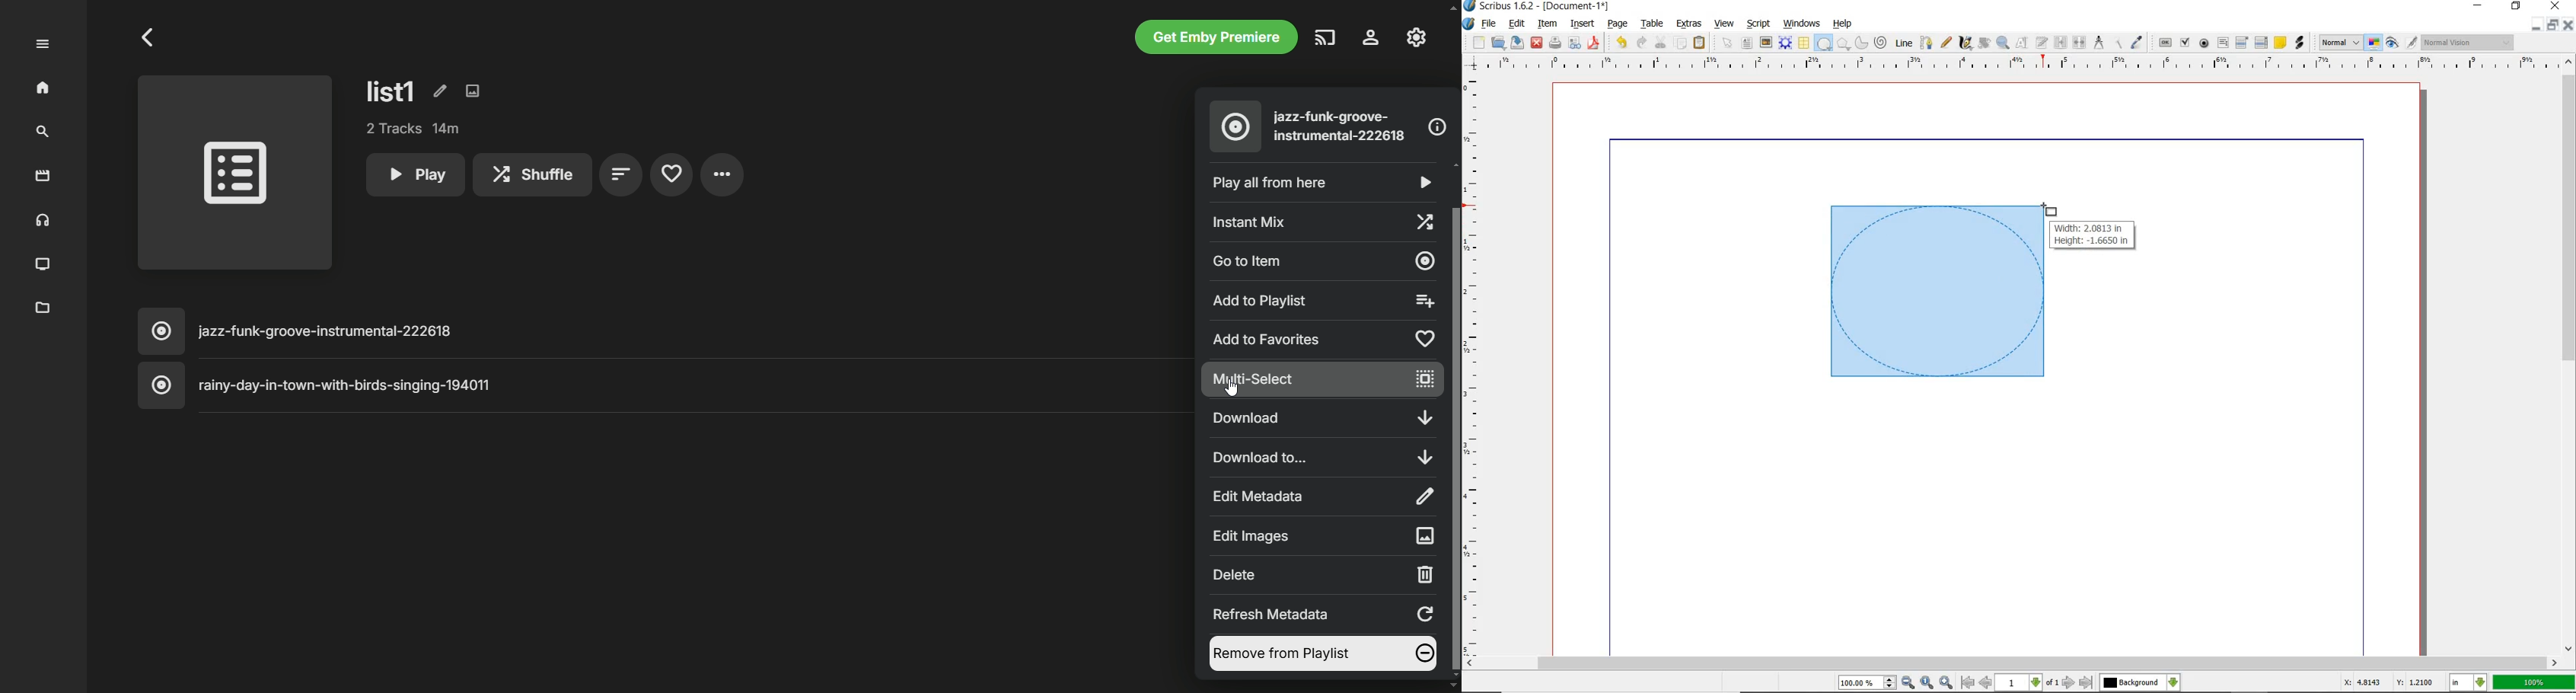  What do you see at coordinates (40, 222) in the screenshot?
I see `music` at bounding box center [40, 222].